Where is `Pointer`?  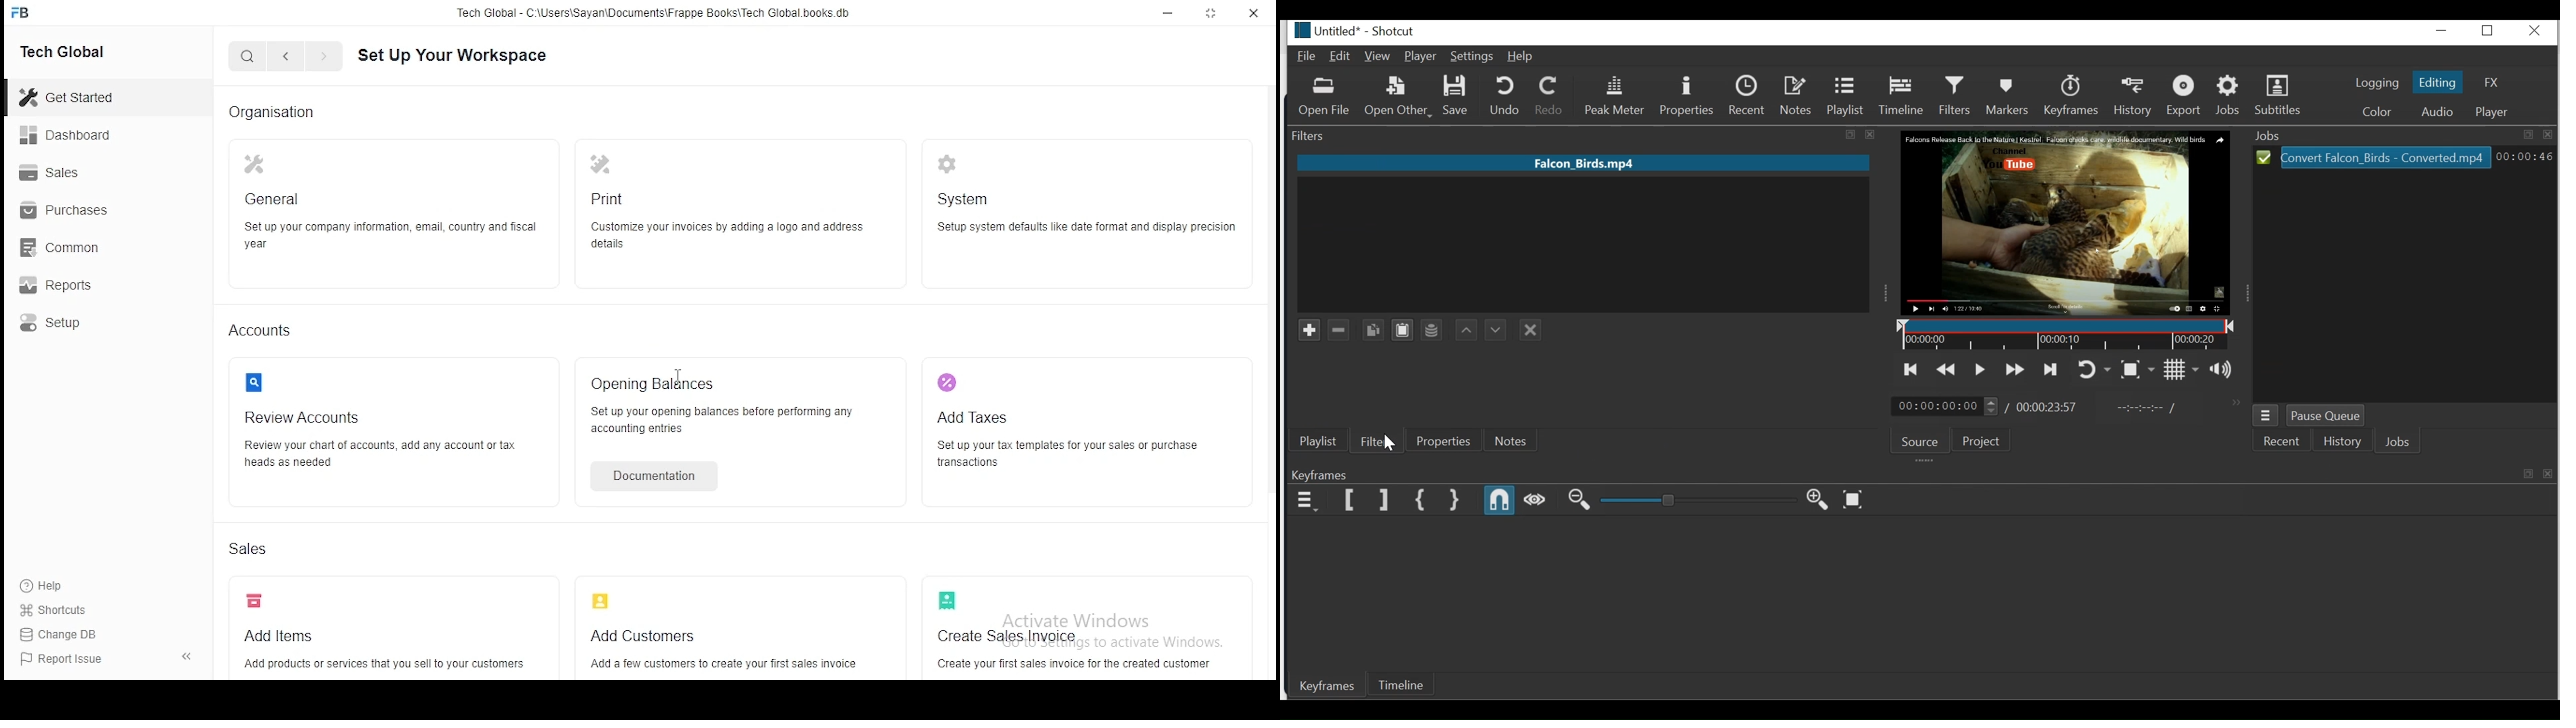 Pointer is located at coordinates (1391, 440).